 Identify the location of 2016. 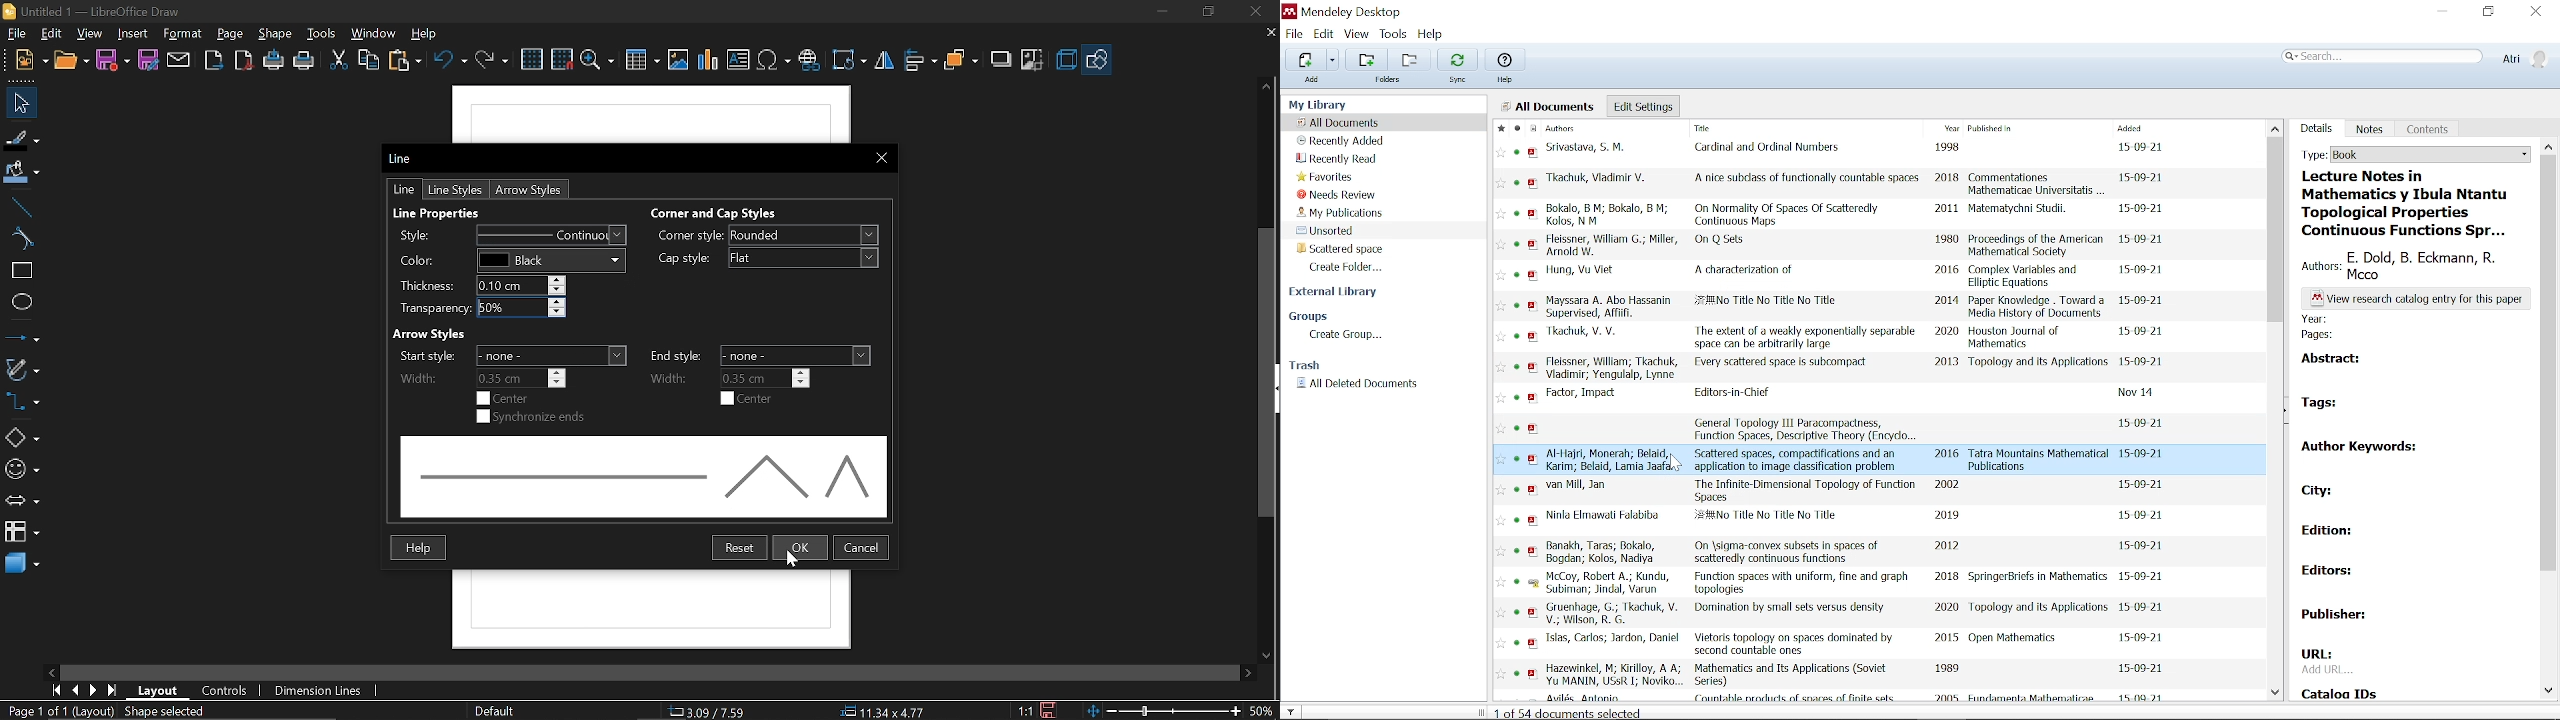
(1947, 271).